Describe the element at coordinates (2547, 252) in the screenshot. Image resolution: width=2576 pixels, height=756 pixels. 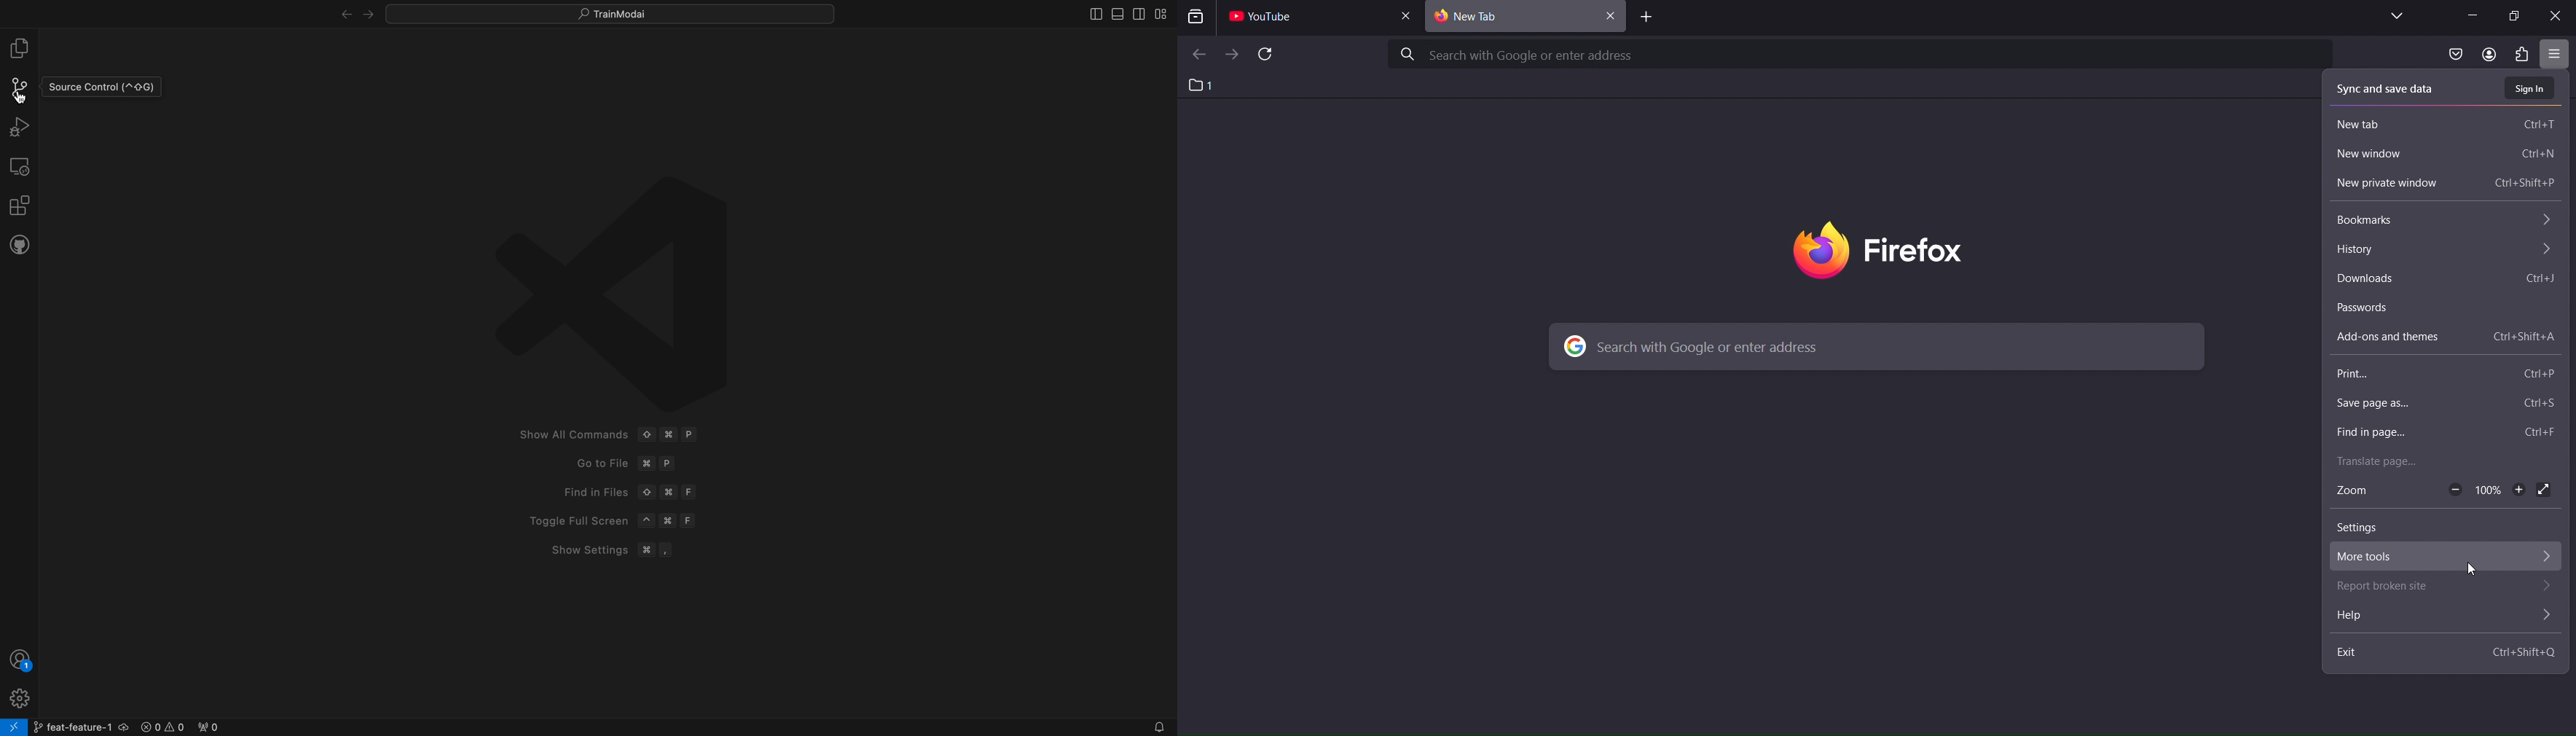
I see `Menu arrow` at that location.